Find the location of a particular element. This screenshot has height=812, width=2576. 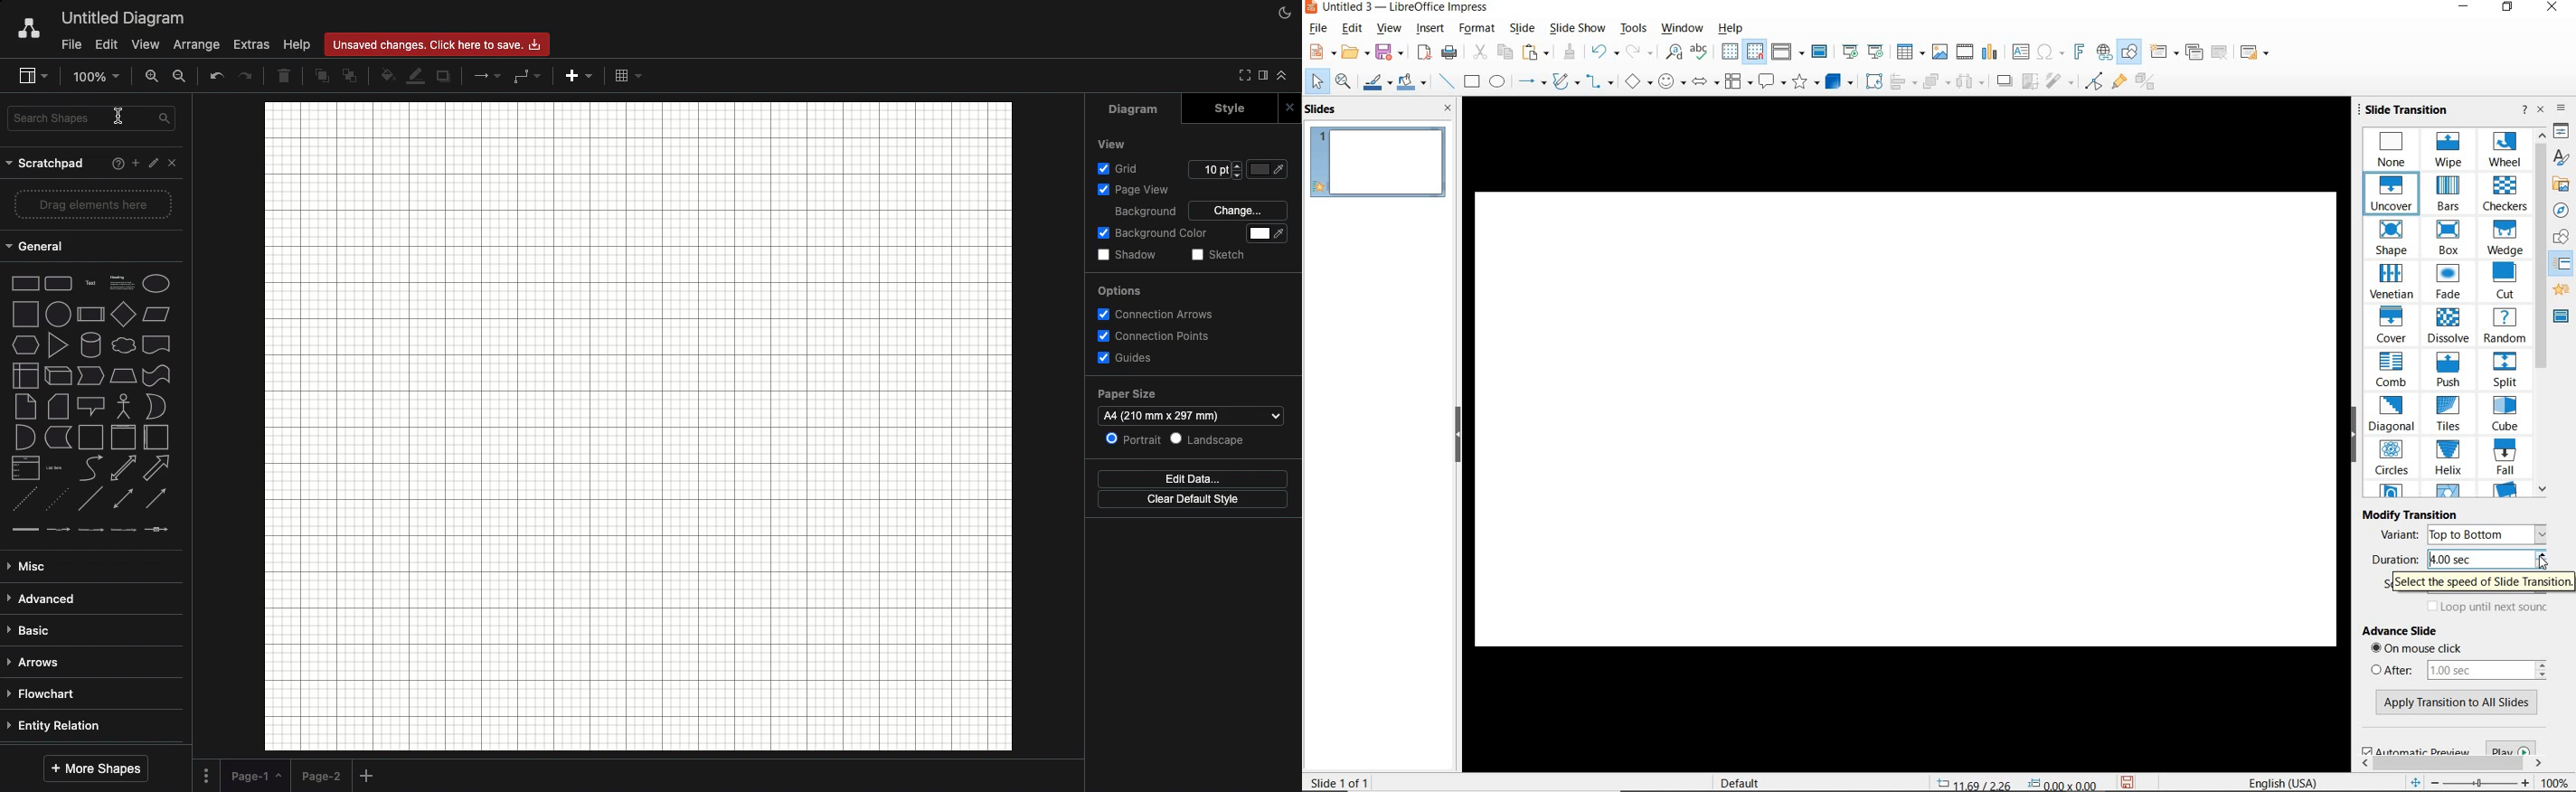

MODIFY TRANSITION is located at coordinates (2412, 514).